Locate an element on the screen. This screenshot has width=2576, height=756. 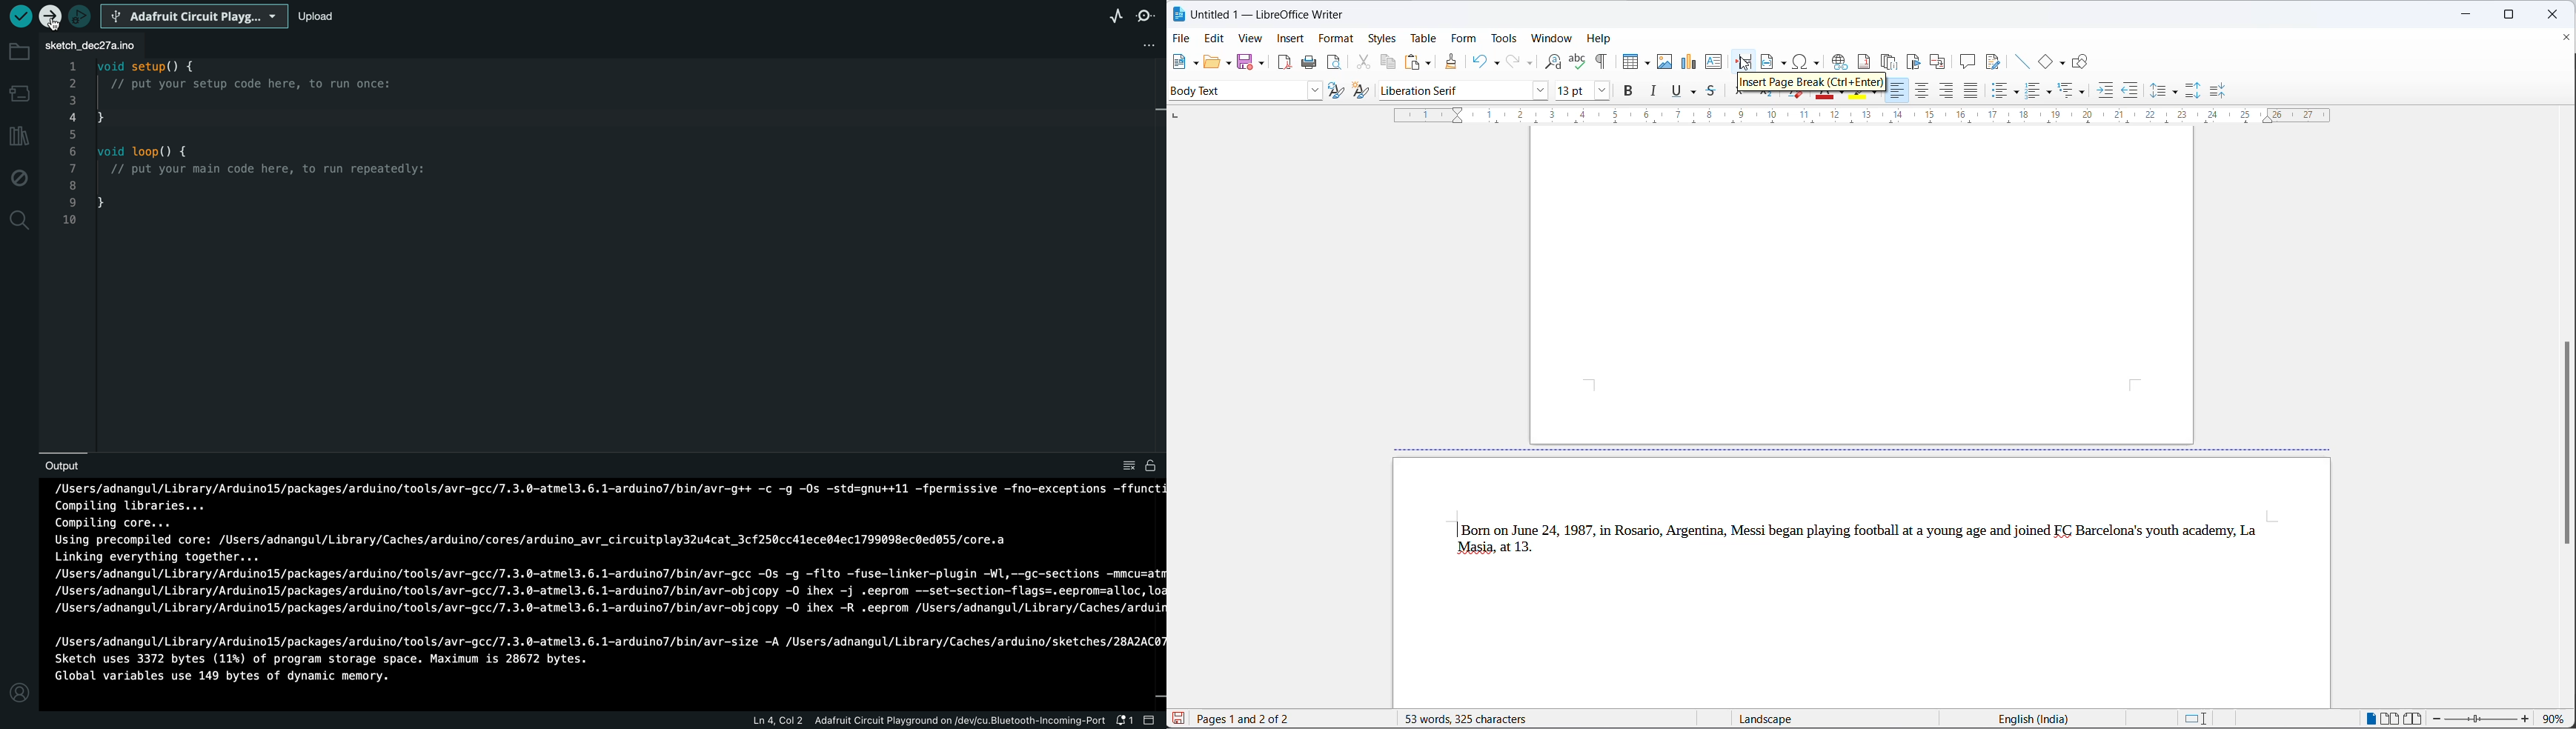
create new style from selection is located at coordinates (1363, 91).